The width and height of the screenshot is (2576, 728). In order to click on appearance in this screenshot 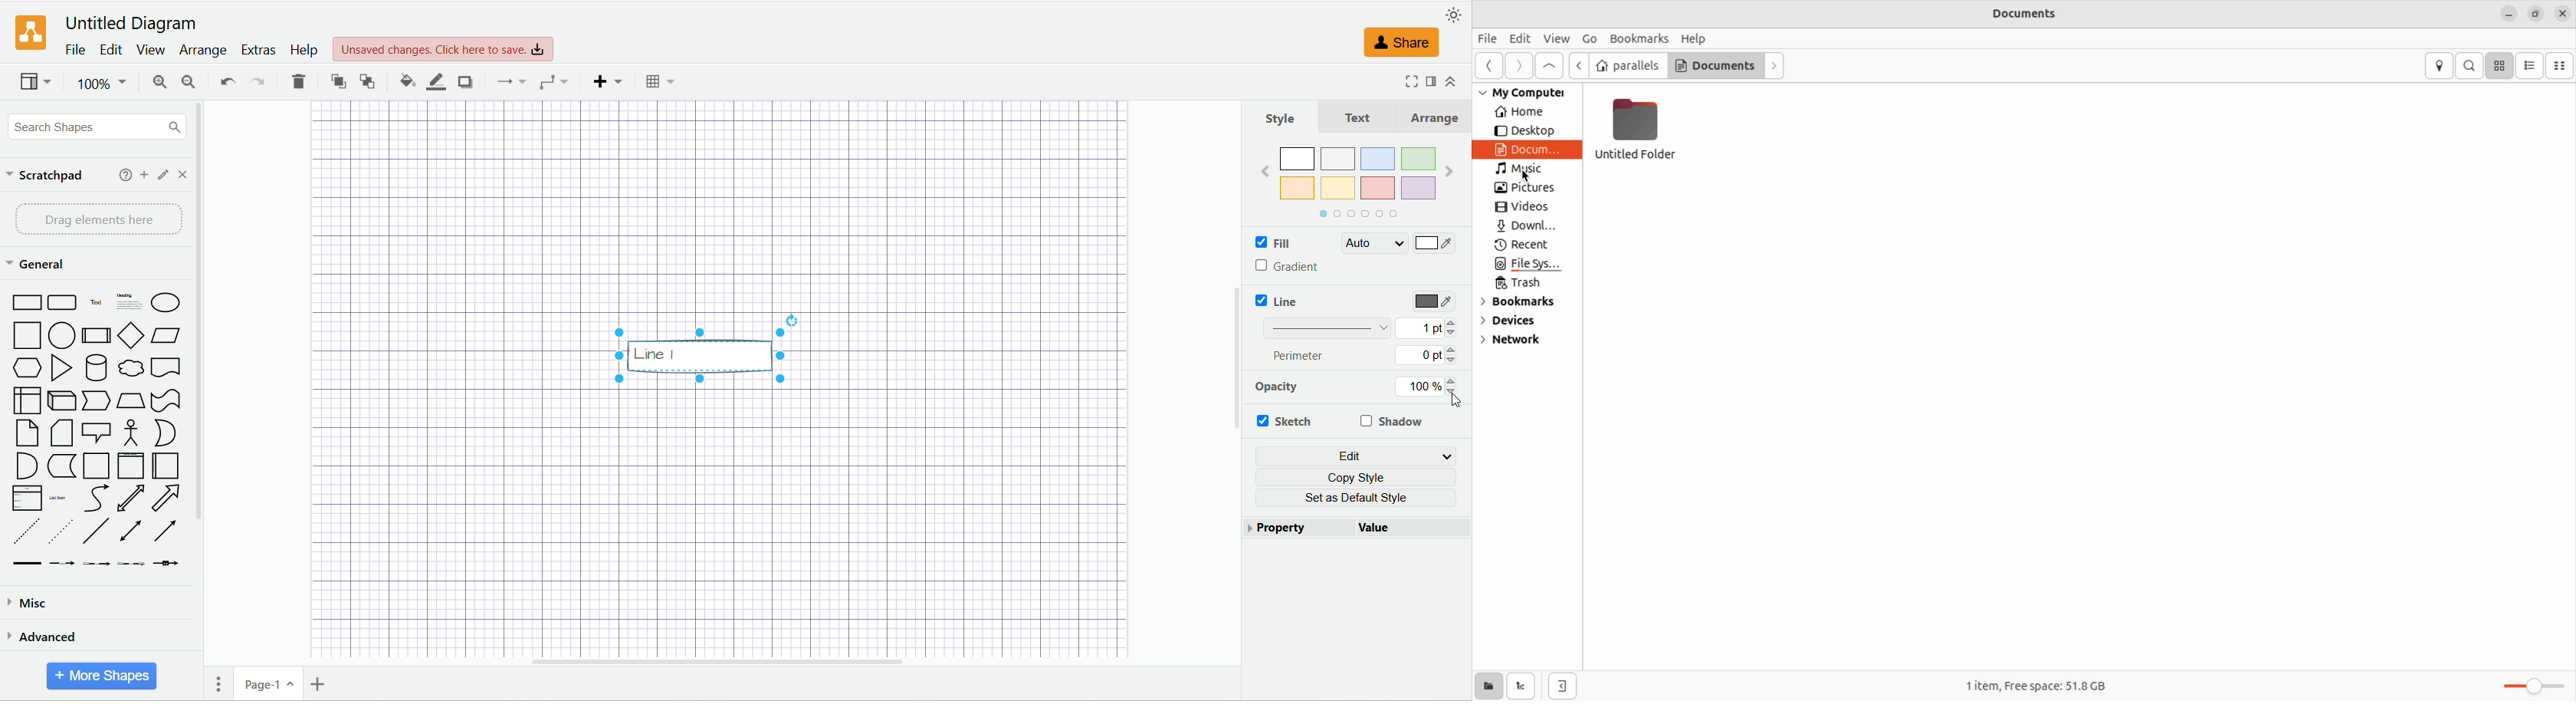, I will do `click(1452, 15)`.